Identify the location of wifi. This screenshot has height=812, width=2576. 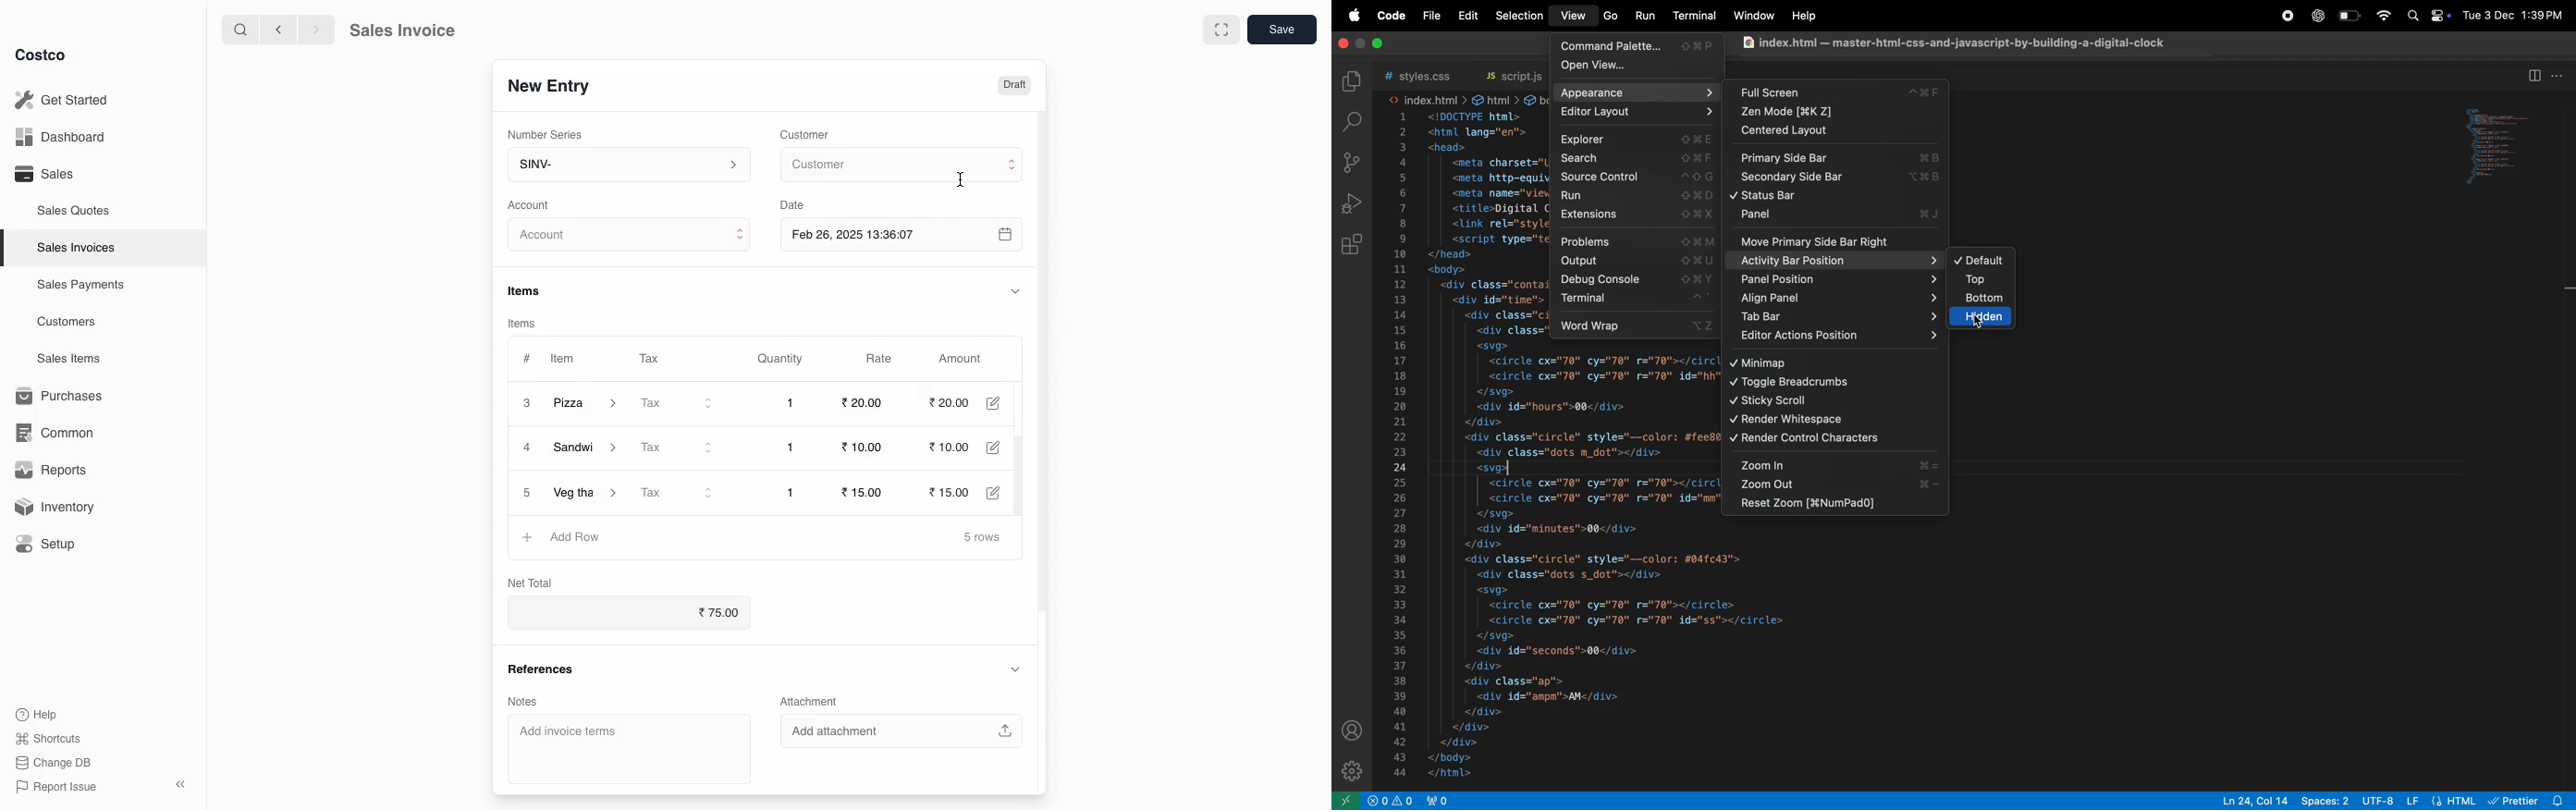
(2380, 14).